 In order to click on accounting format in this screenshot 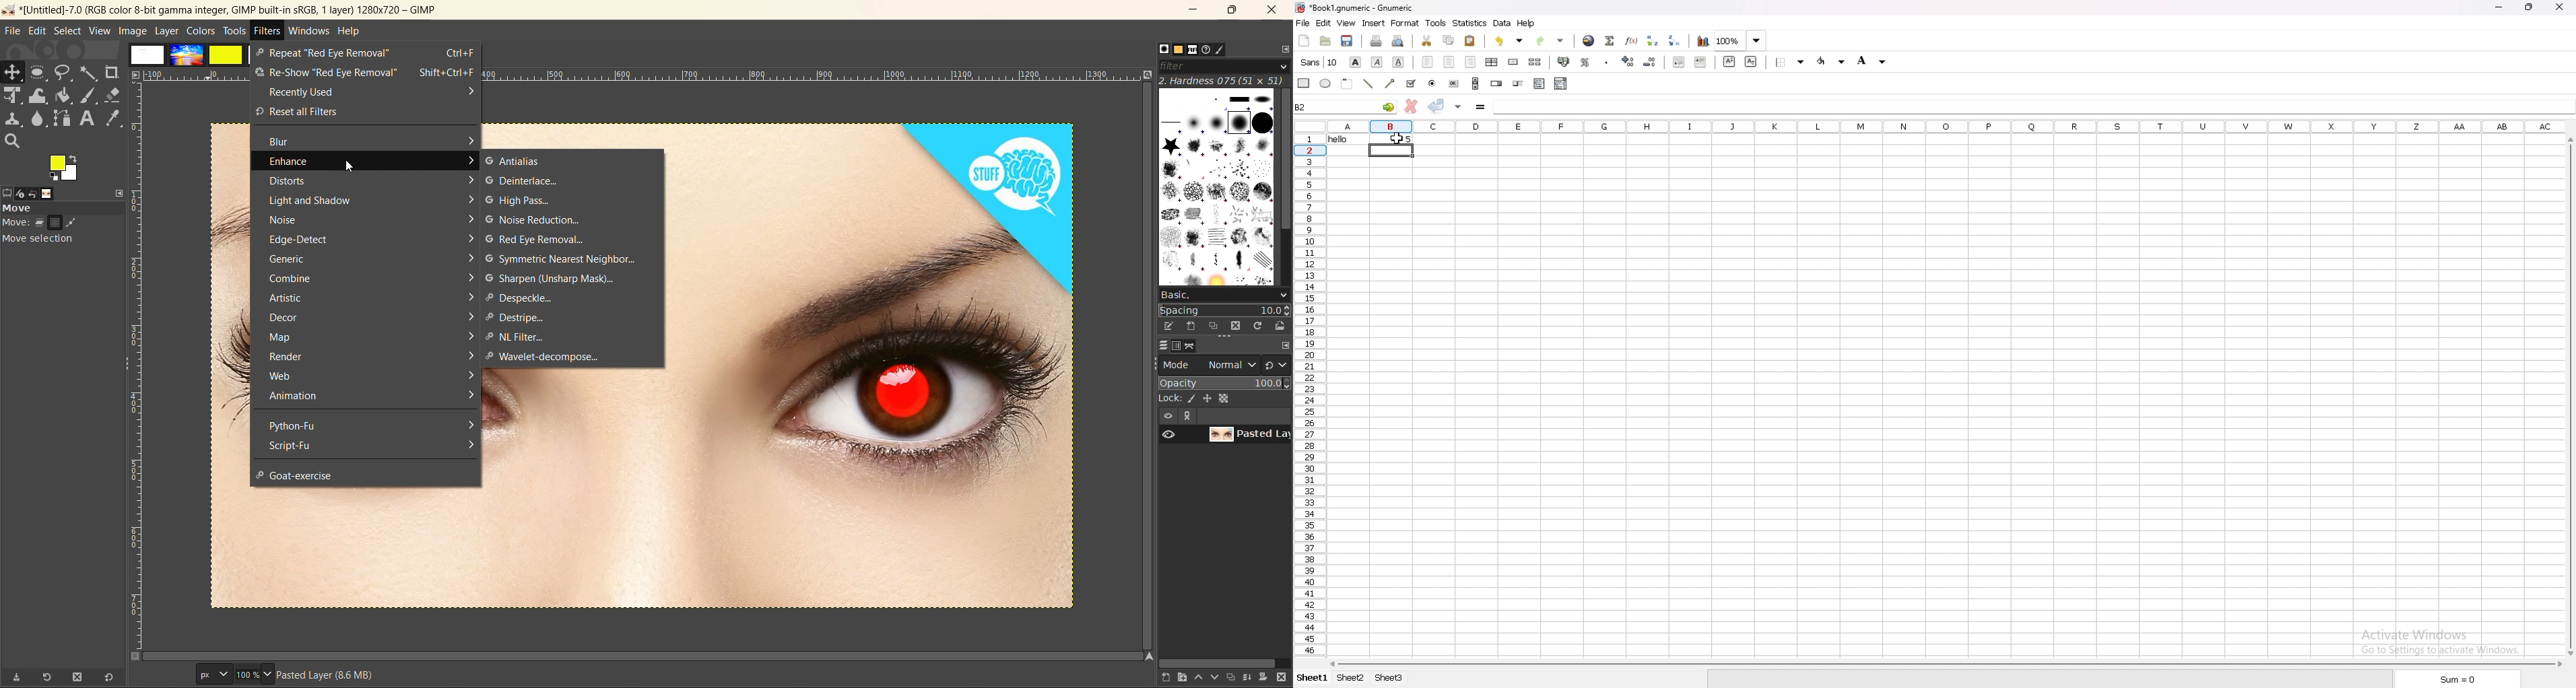, I will do `click(1565, 63)`.